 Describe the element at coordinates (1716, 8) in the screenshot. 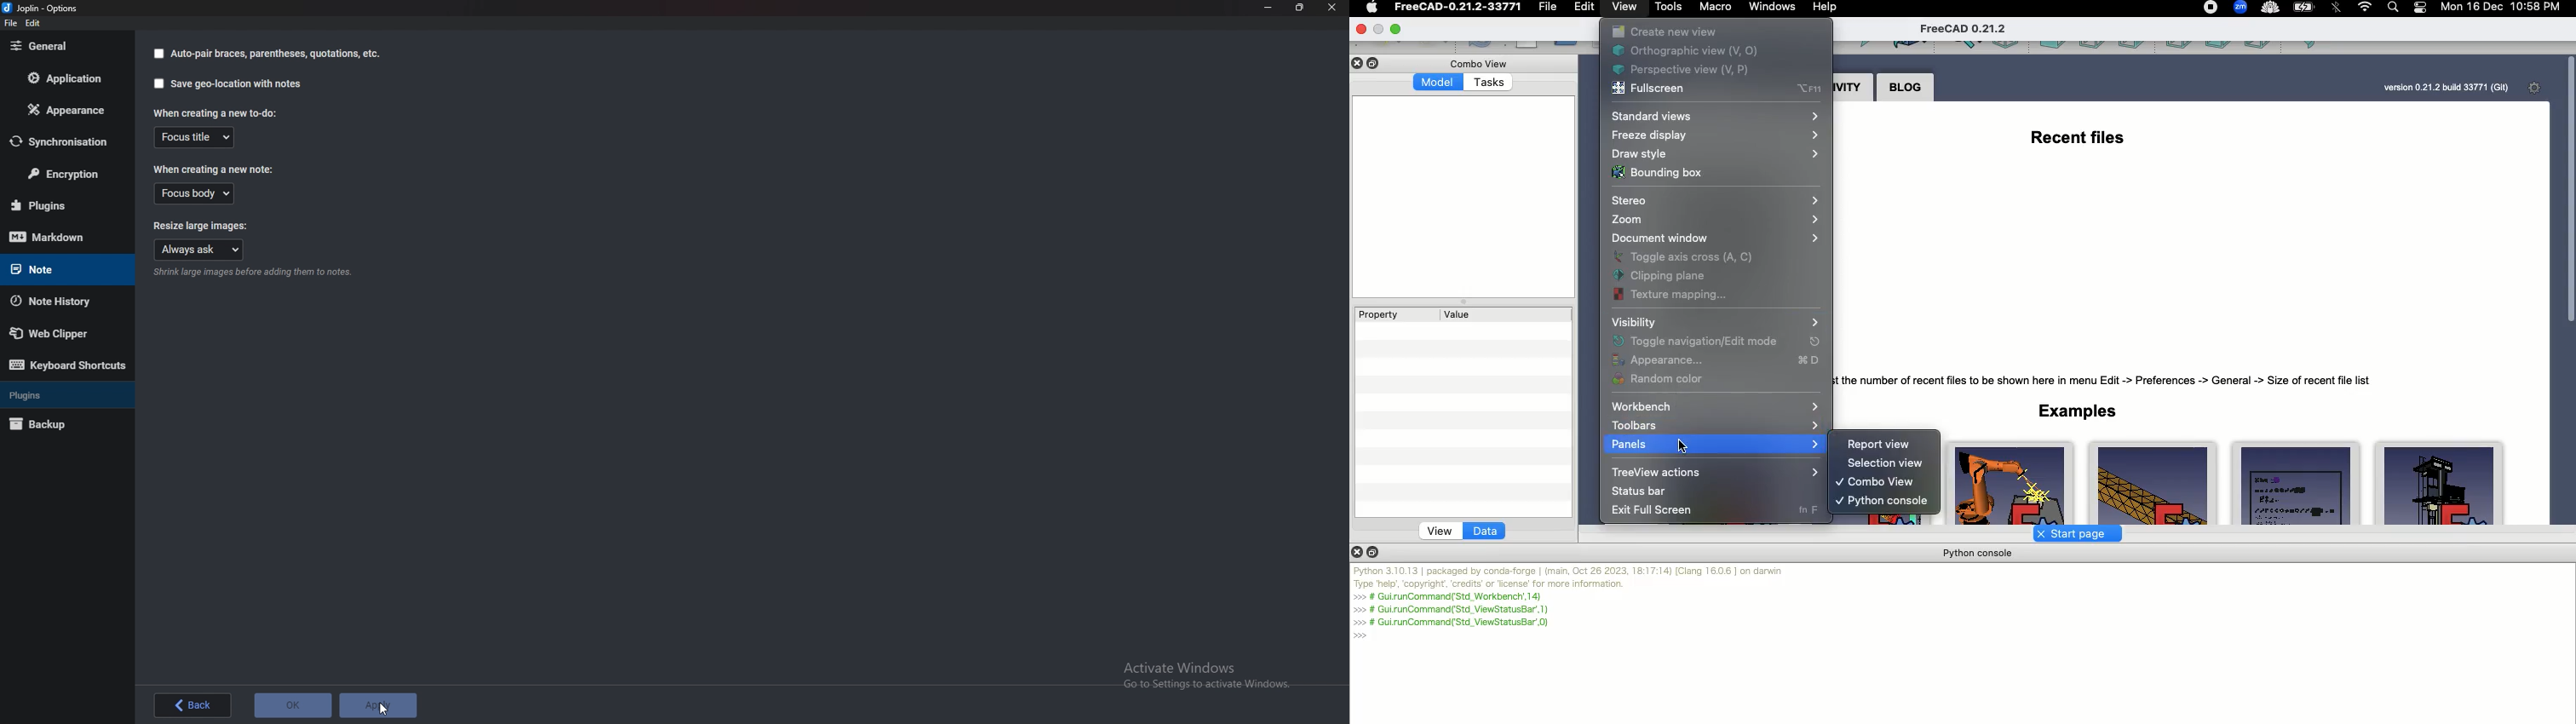

I see `Macro` at that location.